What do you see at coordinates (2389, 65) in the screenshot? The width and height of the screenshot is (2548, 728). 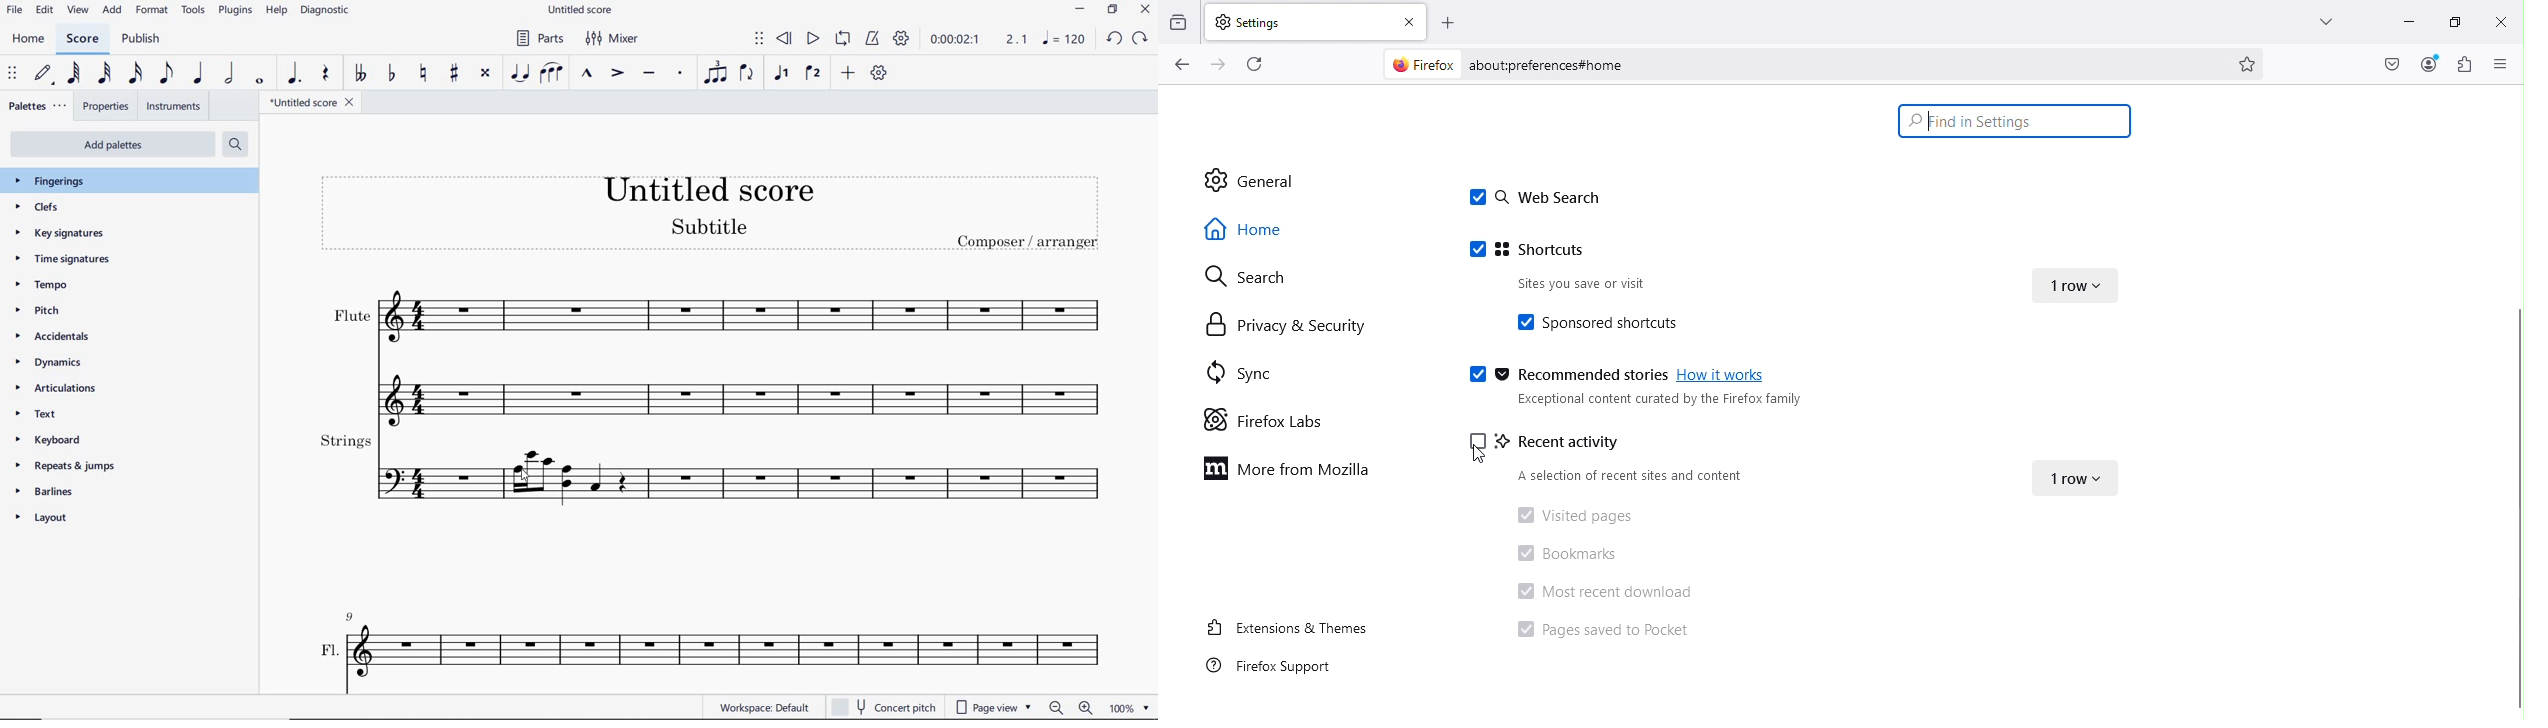 I see `Account` at bounding box center [2389, 65].